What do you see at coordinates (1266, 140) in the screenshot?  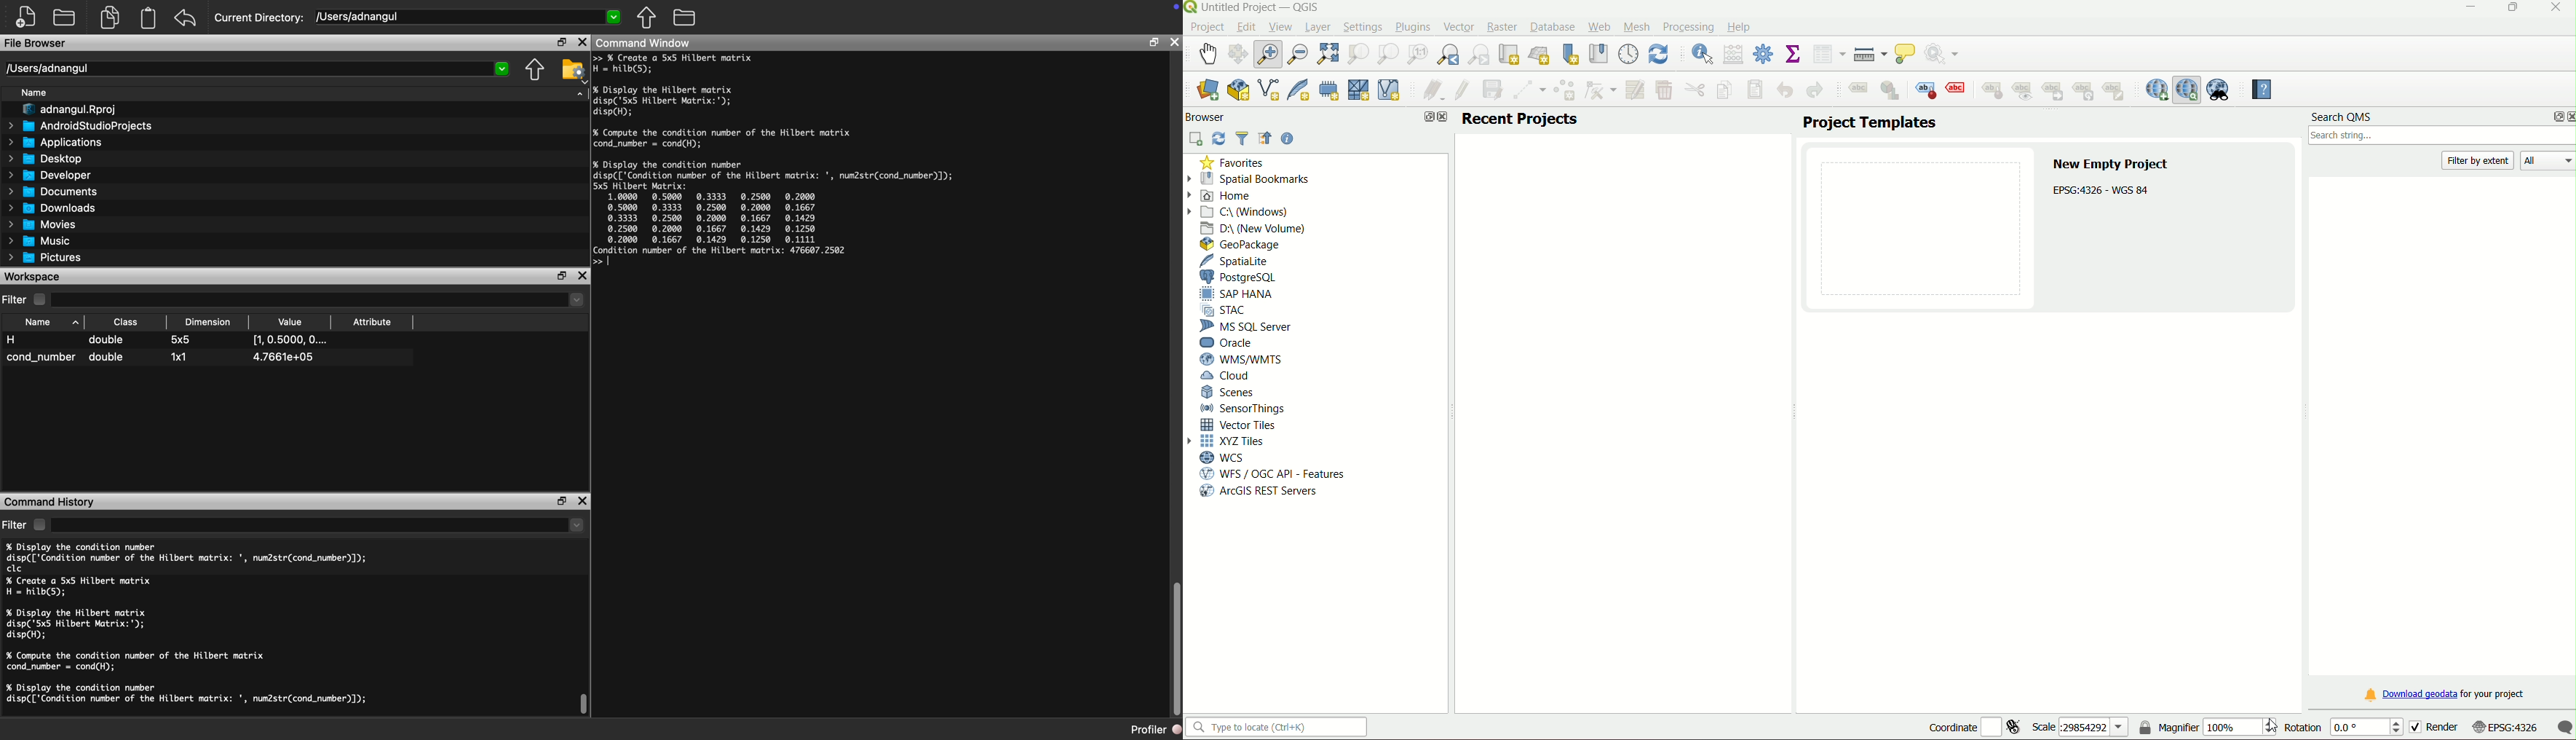 I see `collapse all` at bounding box center [1266, 140].